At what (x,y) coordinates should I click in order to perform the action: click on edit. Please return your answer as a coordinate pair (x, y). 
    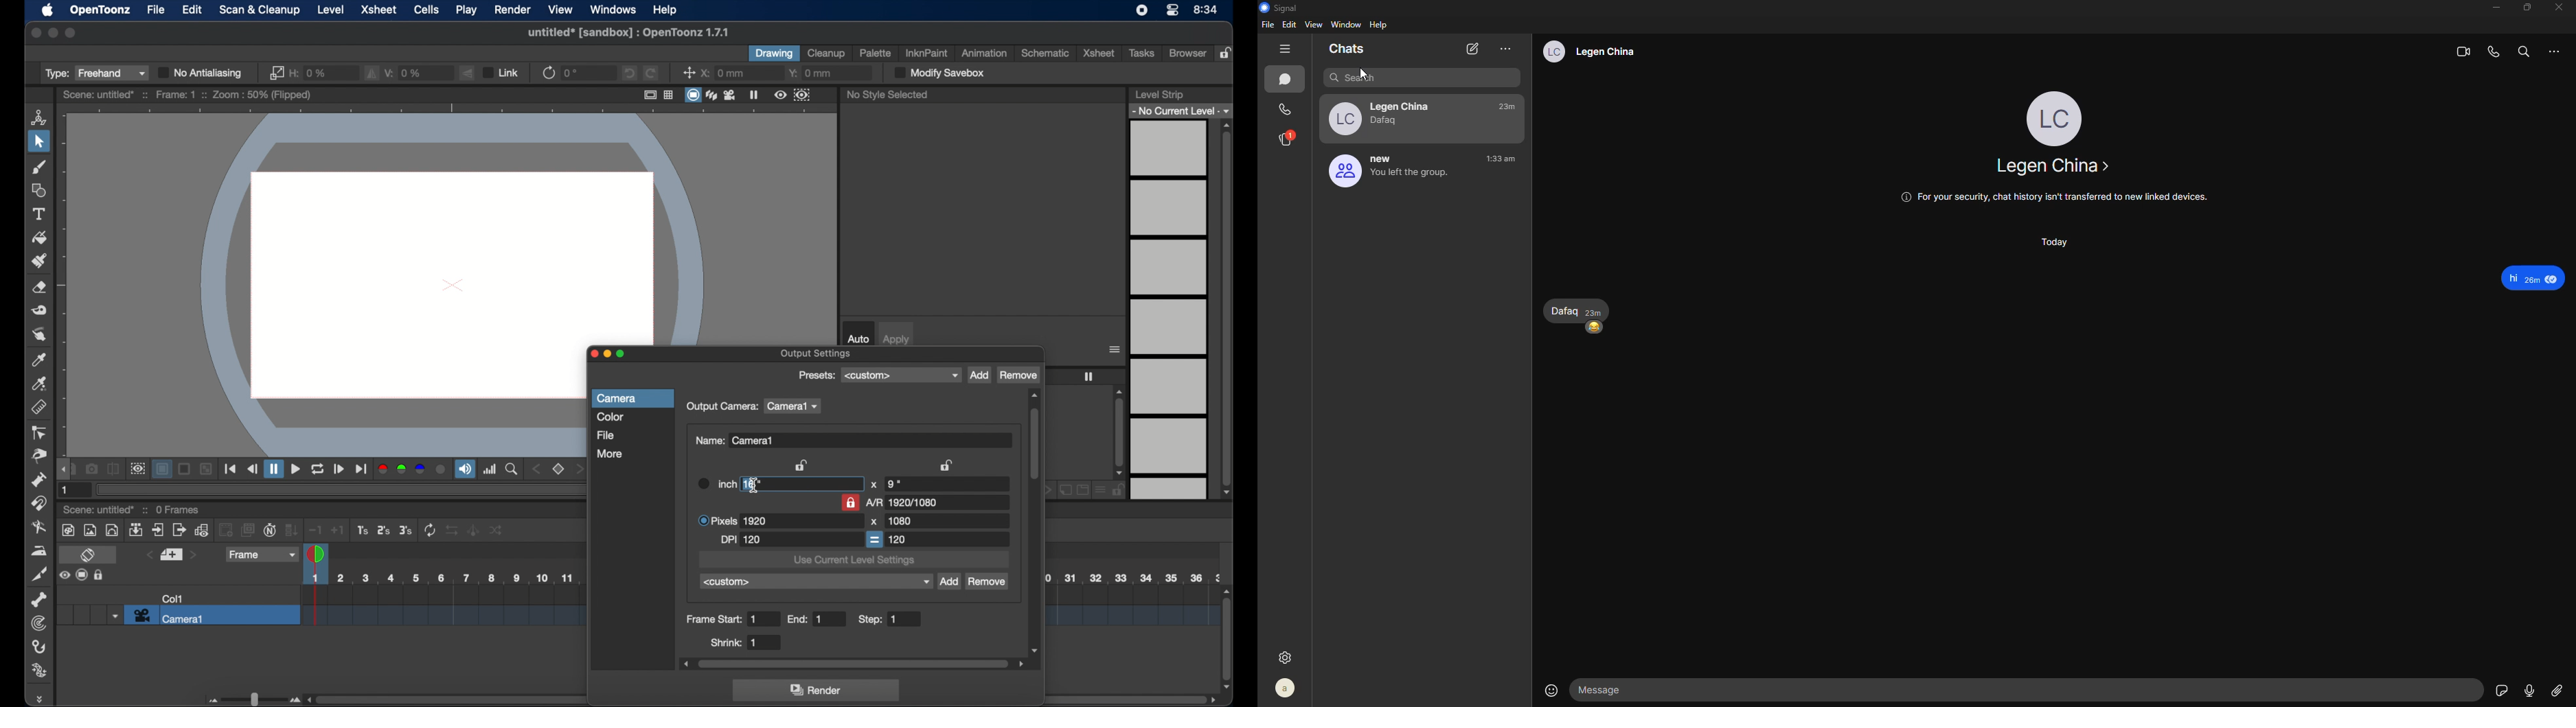
    Looking at the image, I should click on (193, 10).